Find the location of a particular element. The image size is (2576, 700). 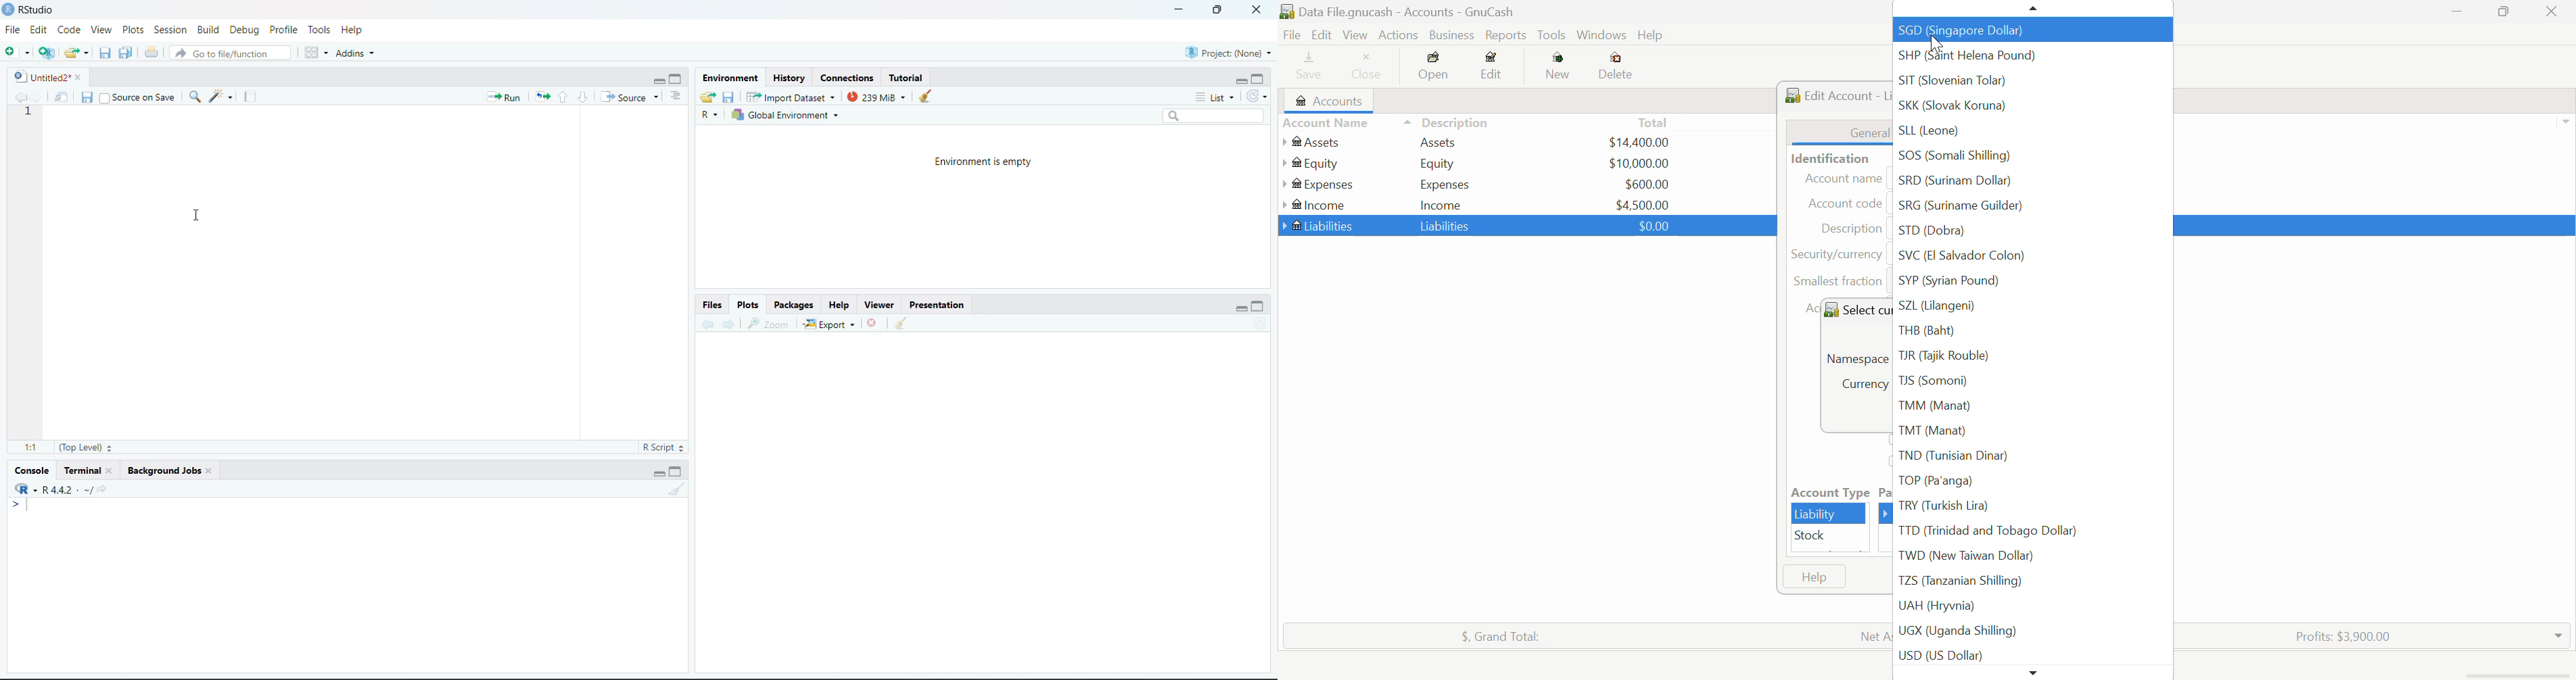

View is located at coordinates (104, 29).